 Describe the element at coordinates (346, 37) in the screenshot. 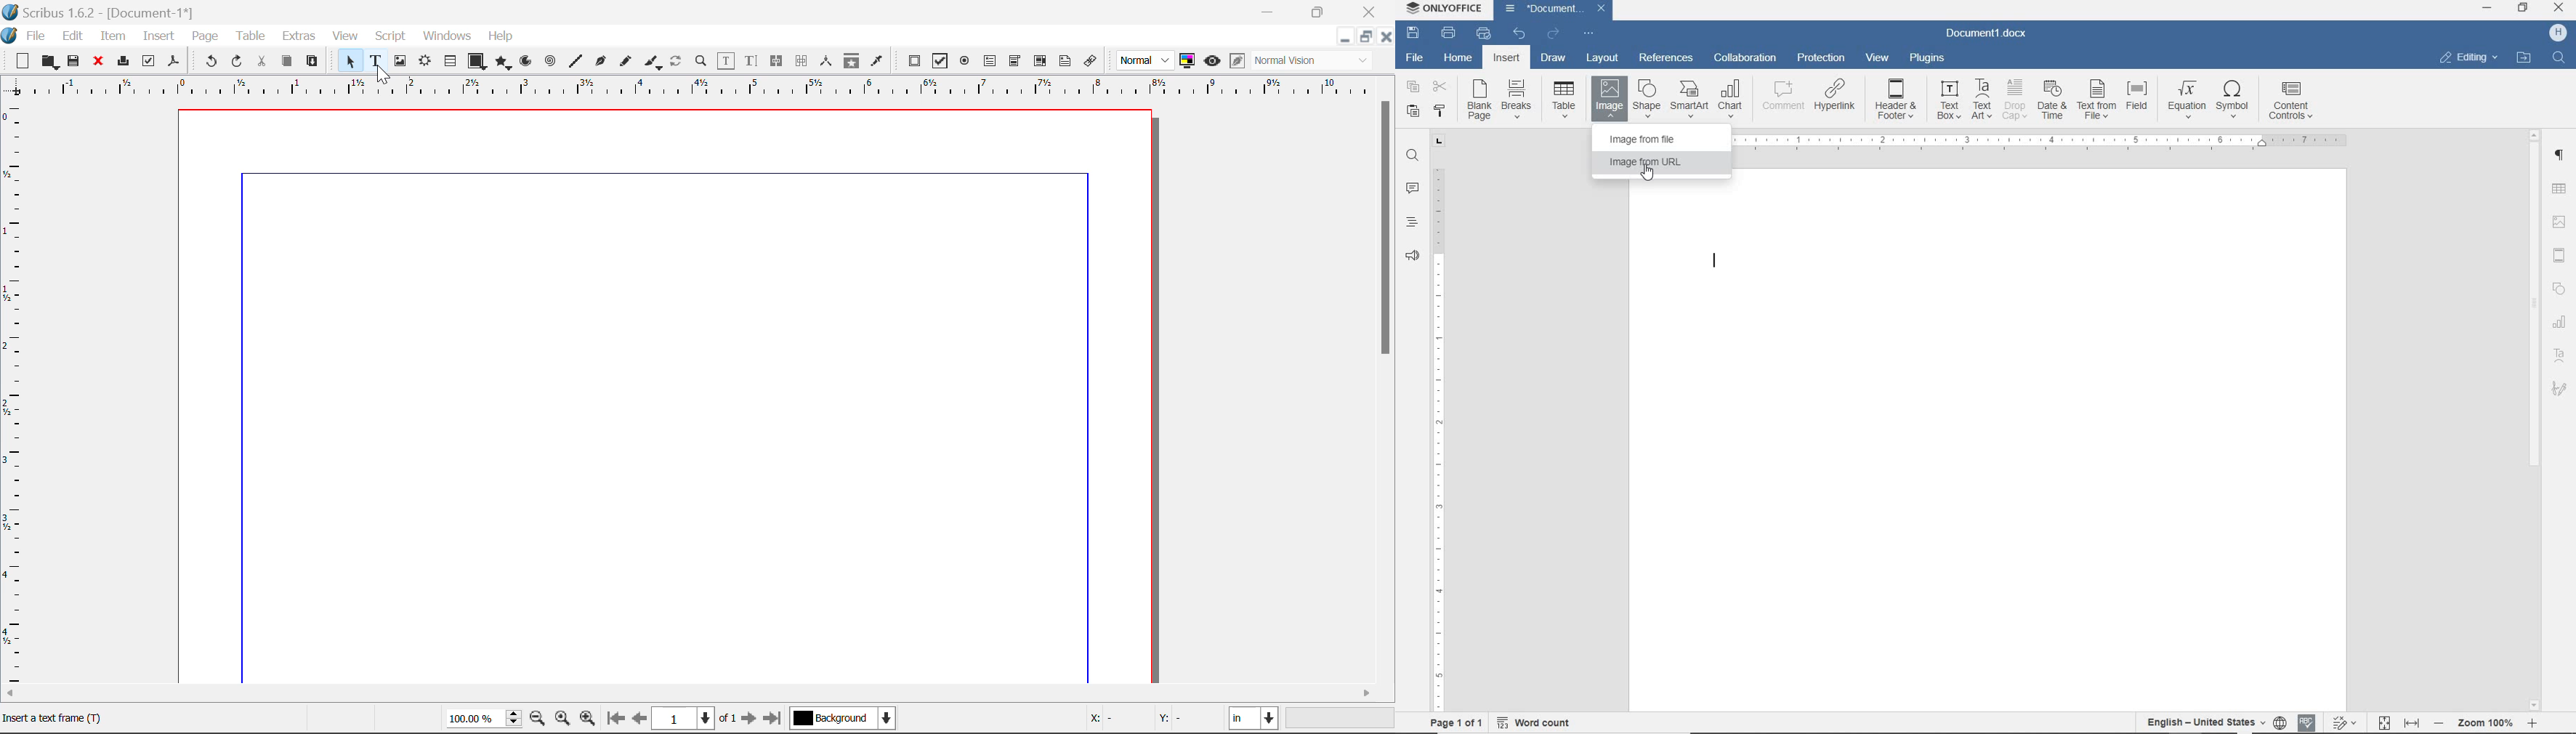

I see `View` at that location.